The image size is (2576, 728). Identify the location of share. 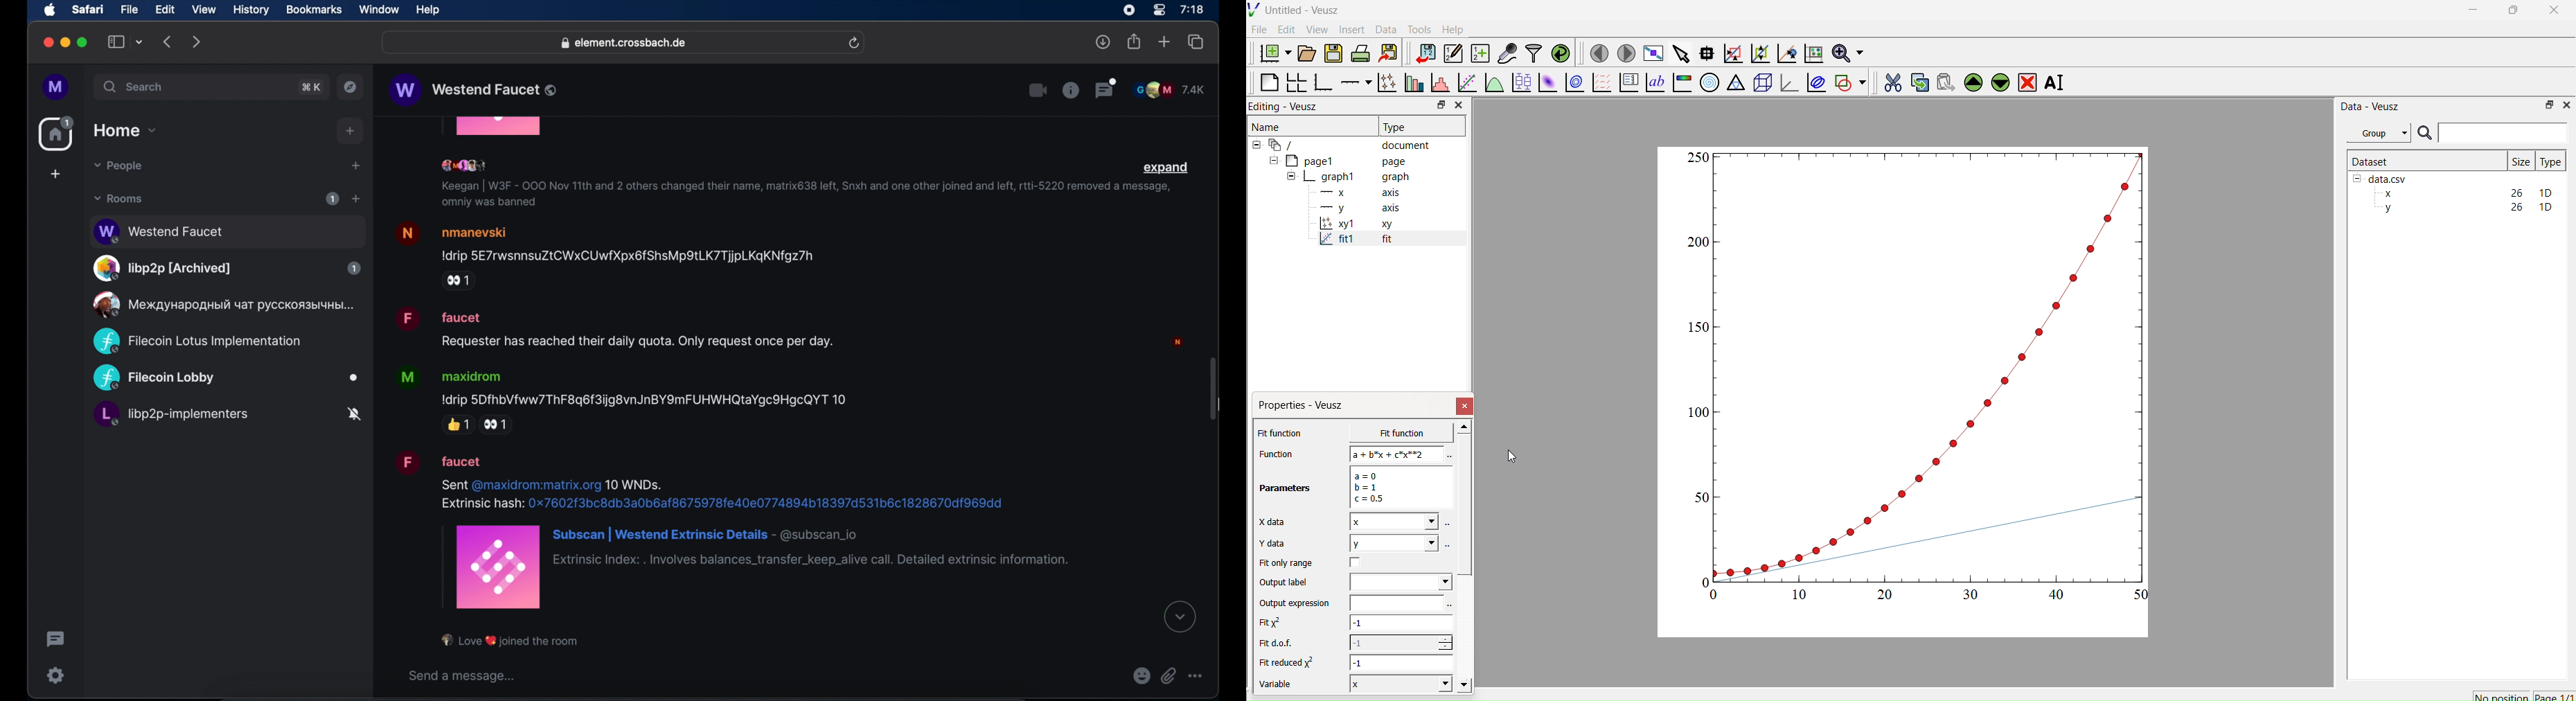
(1135, 42).